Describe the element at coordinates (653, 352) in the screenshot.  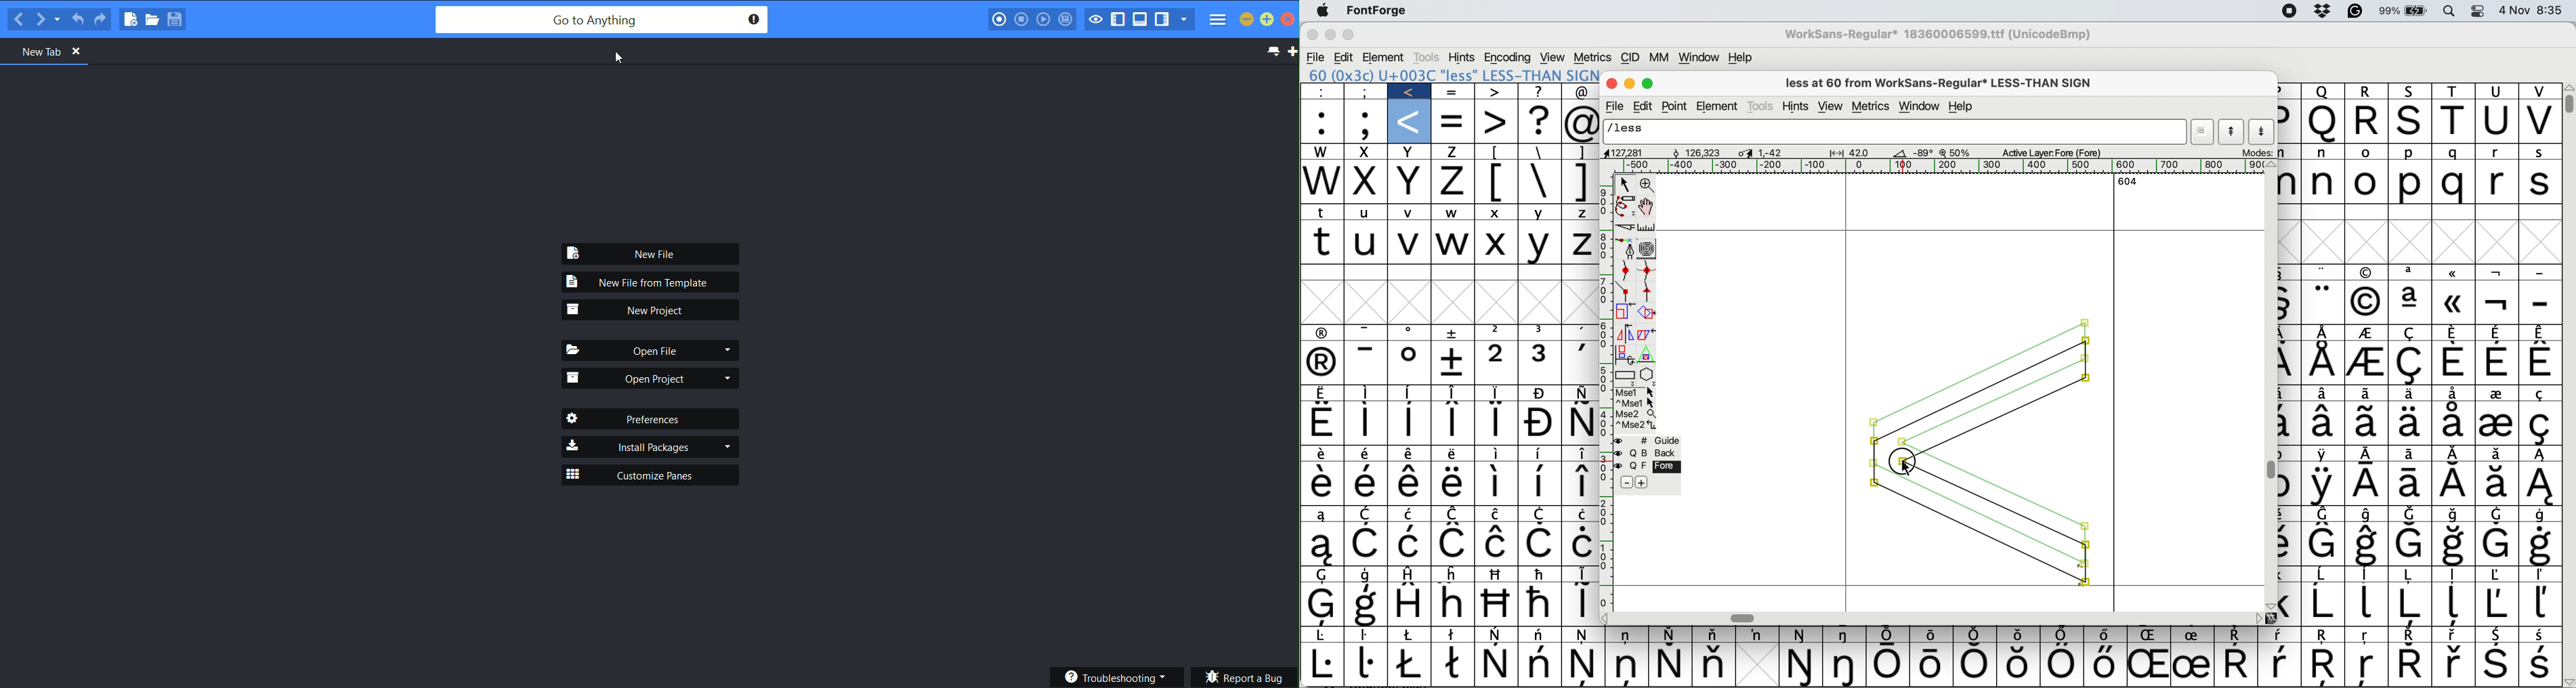
I see `open file` at that location.